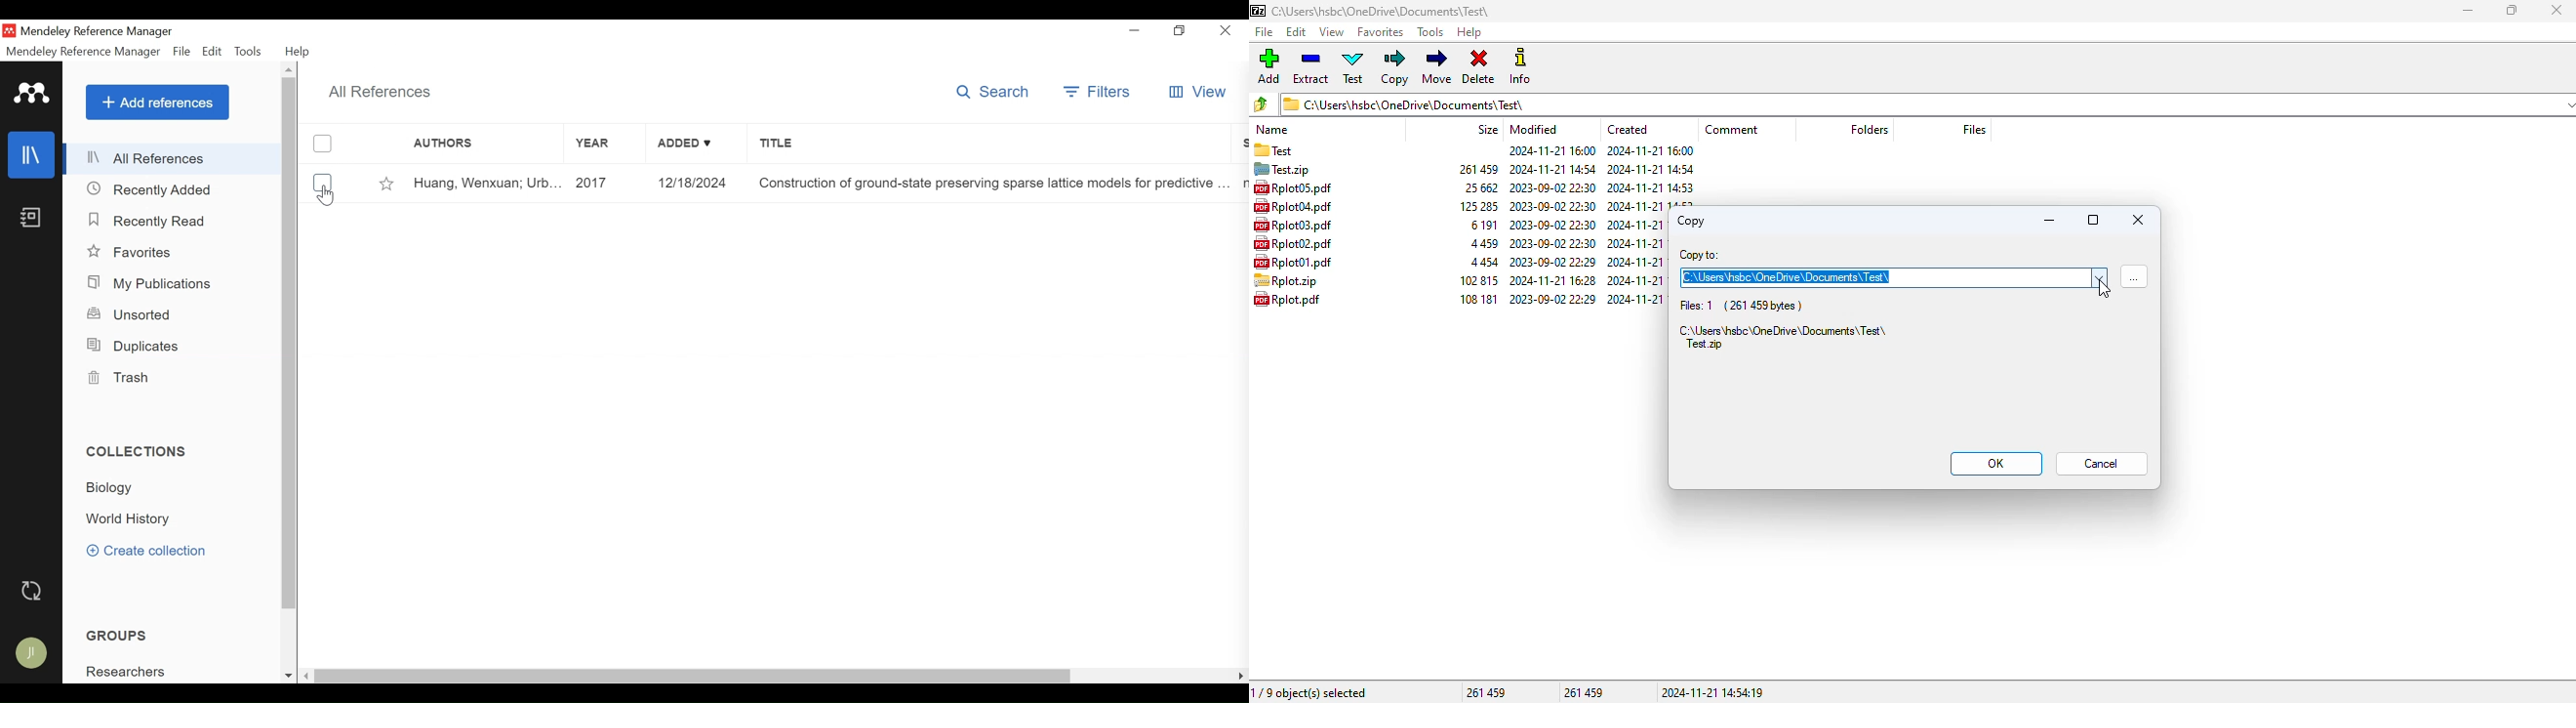 The width and height of the screenshot is (2576, 728). I want to click on size, so click(1484, 262).